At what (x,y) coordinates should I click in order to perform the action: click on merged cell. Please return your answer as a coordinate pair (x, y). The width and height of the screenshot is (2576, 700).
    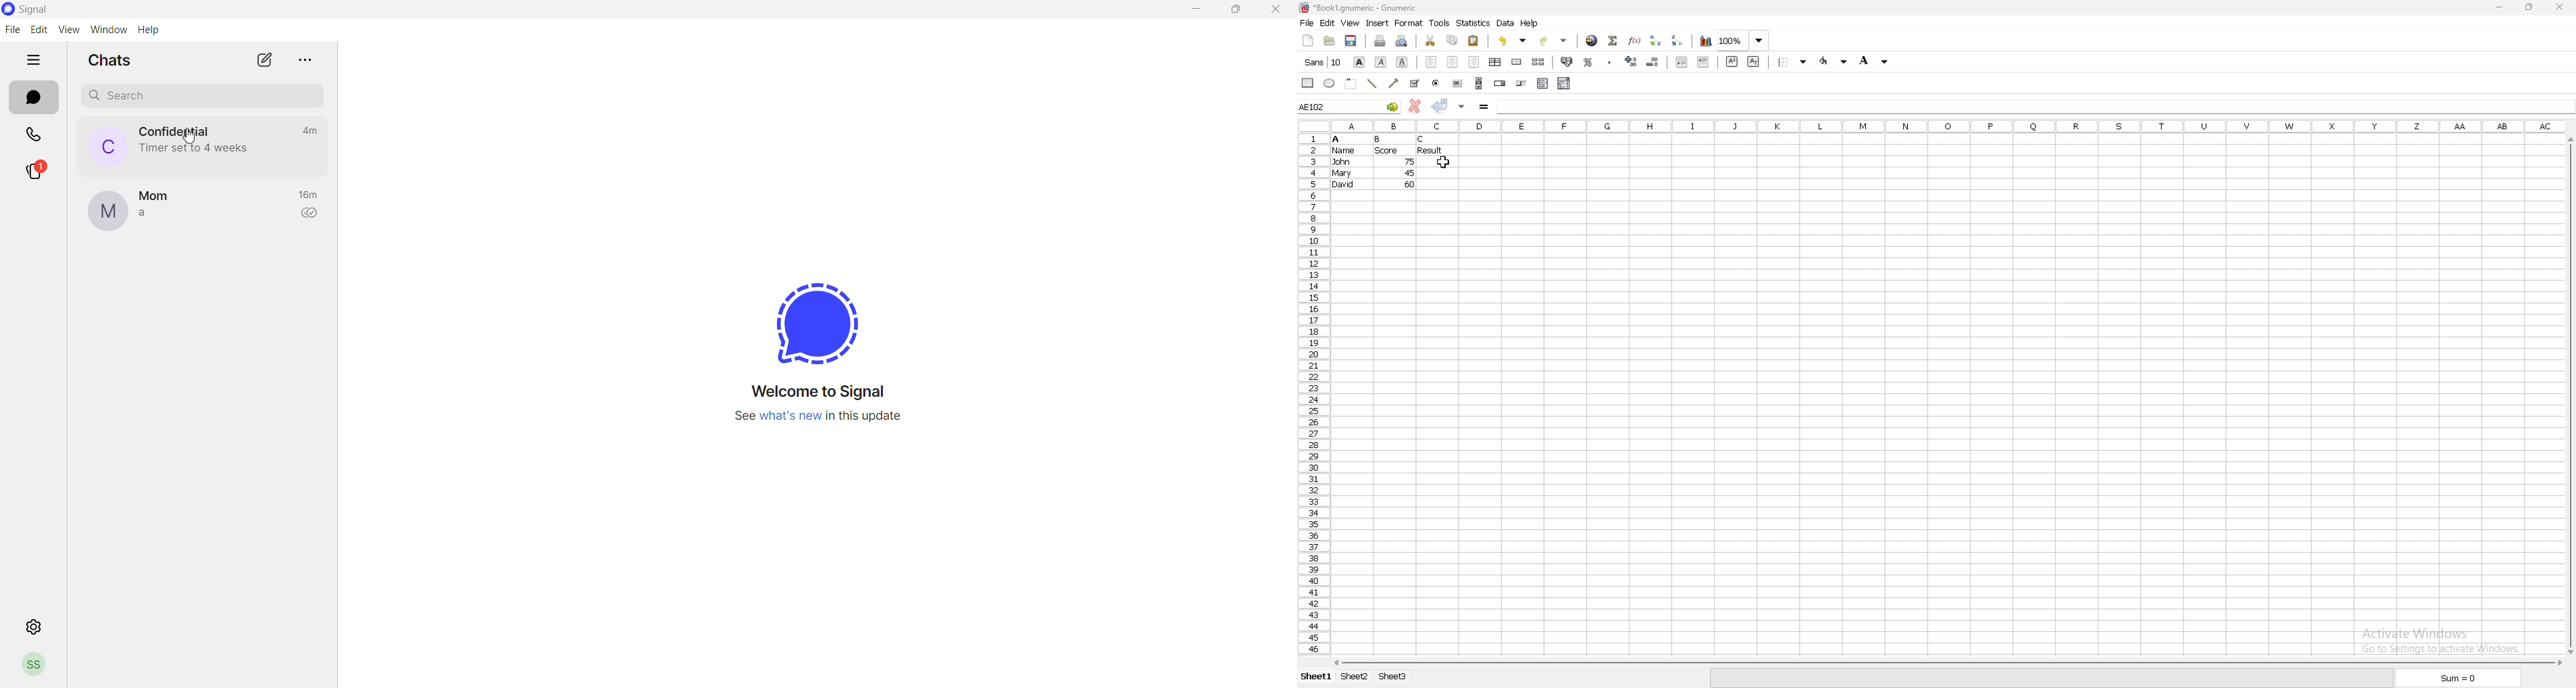
    Looking at the image, I should click on (1516, 63).